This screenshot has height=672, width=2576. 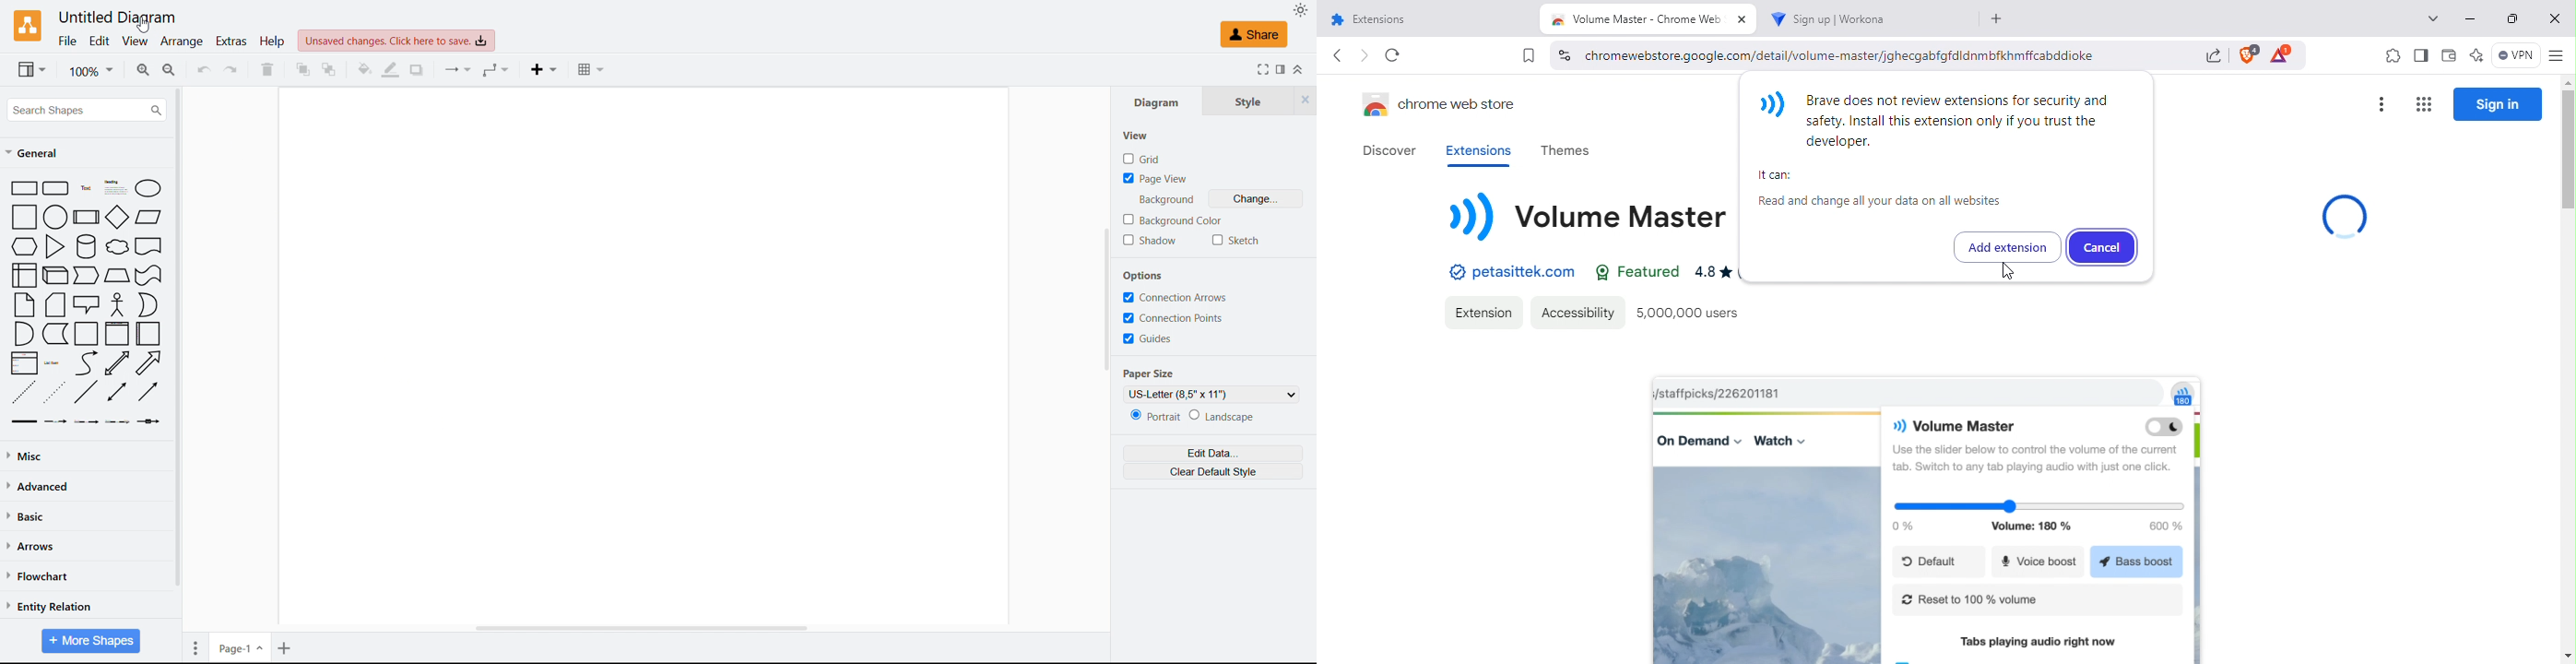 I want to click on Bring to front , so click(x=302, y=69).